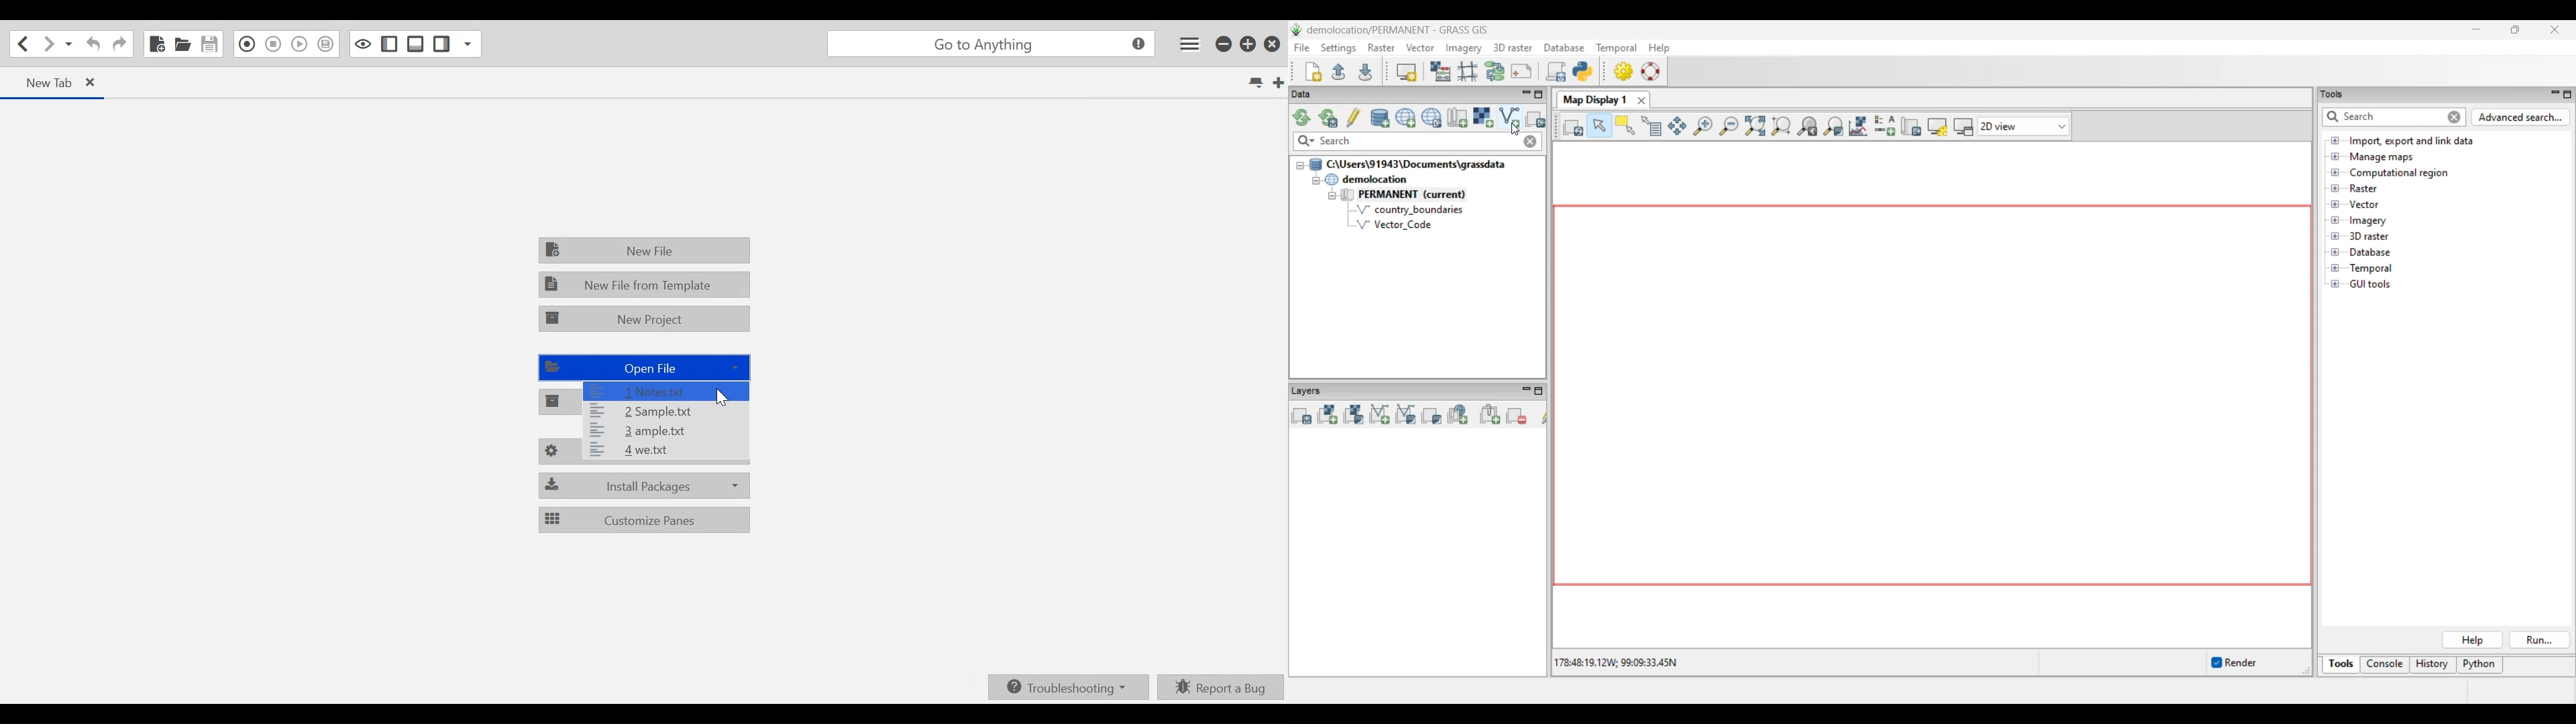 The image size is (2576, 728). Describe the element at coordinates (1616, 48) in the screenshot. I see `Temporal menu` at that location.